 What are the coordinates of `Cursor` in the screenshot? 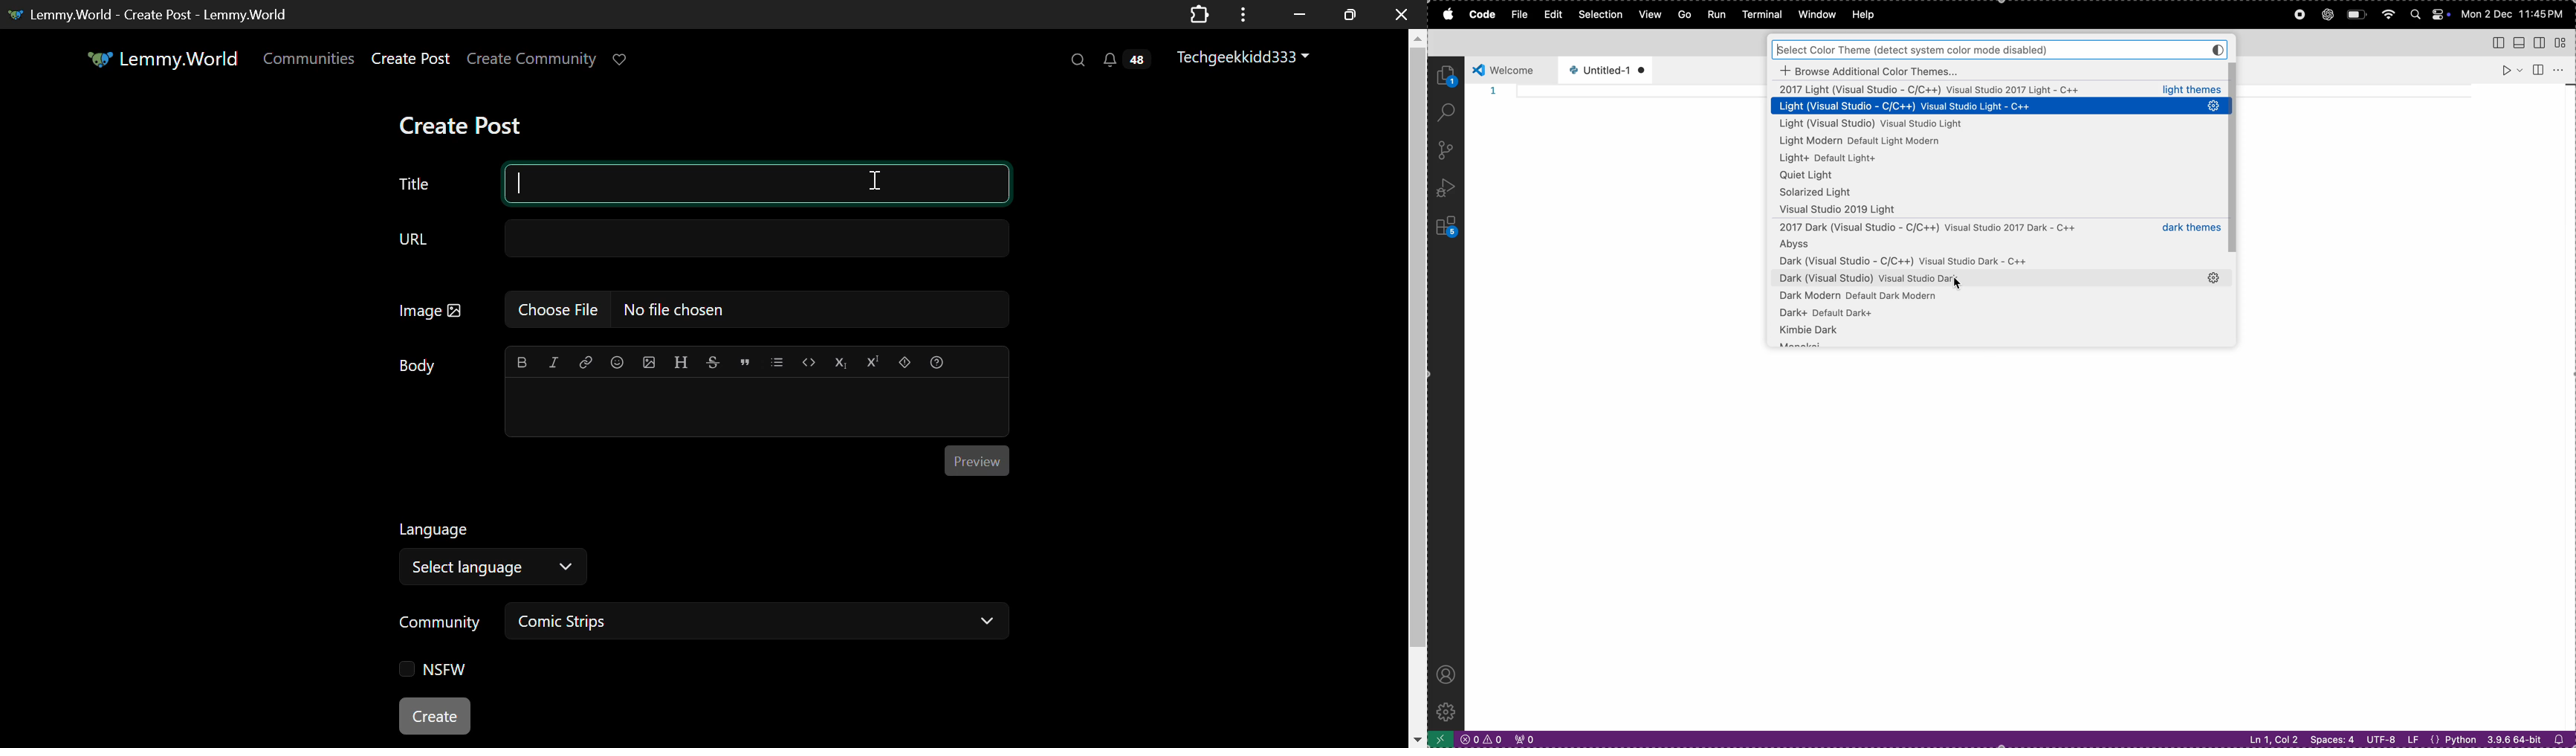 It's located at (1958, 284).